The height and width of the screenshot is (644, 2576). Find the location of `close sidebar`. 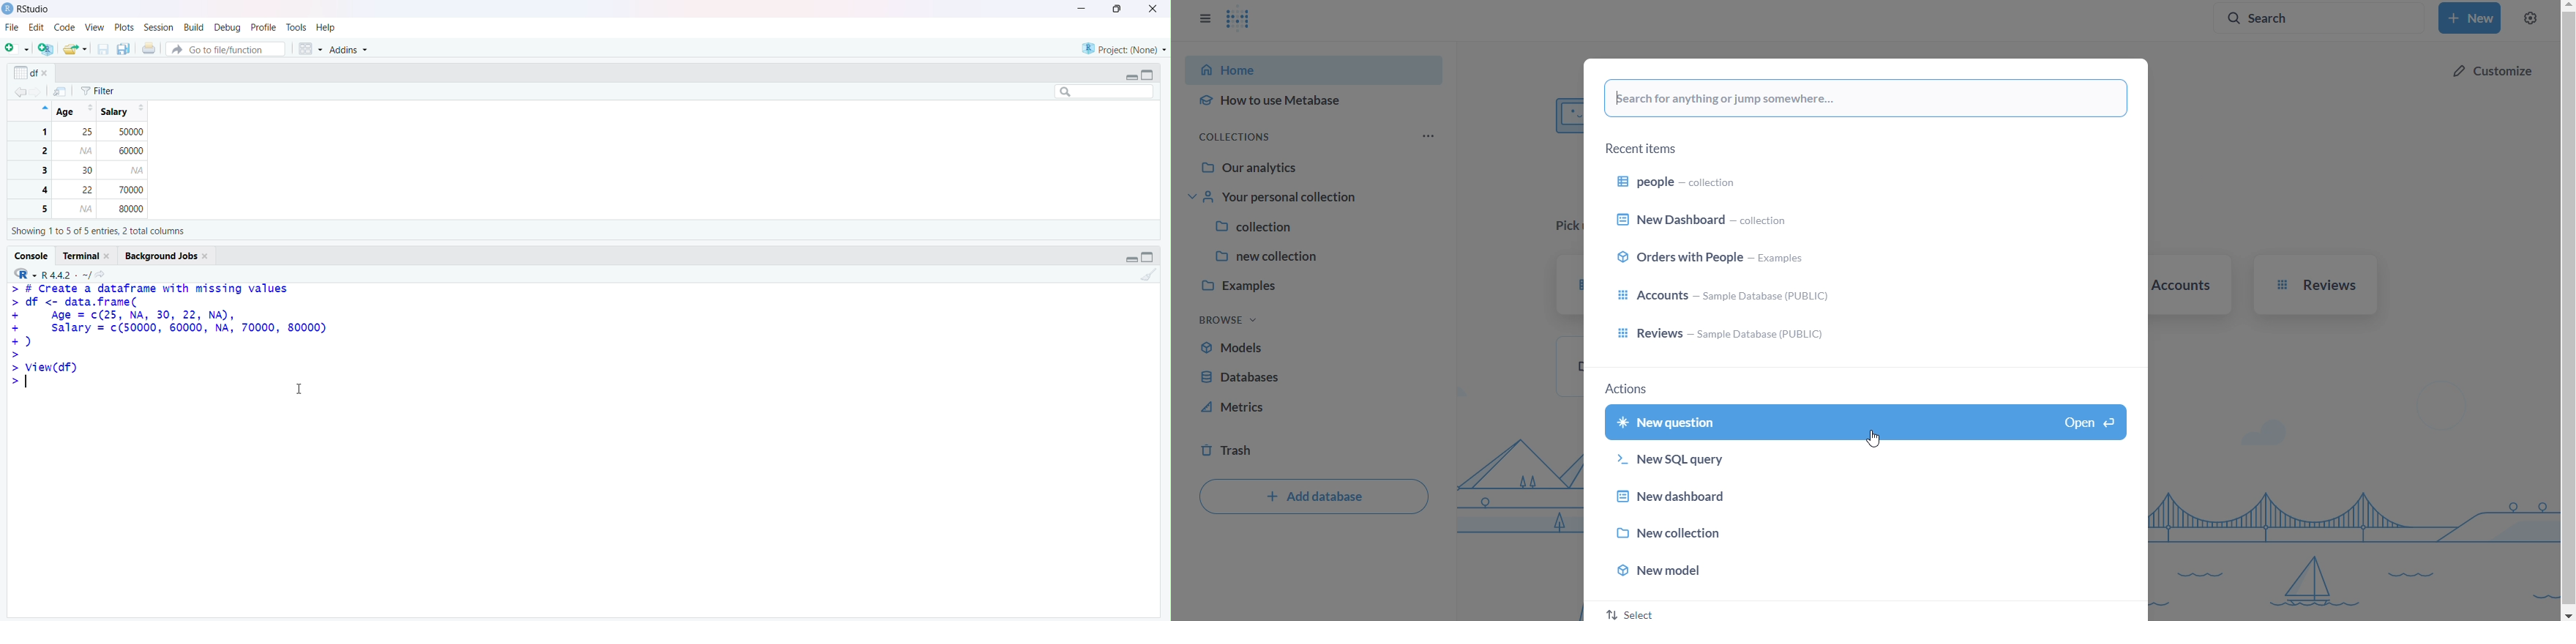

close sidebar is located at coordinates (1205, 18).